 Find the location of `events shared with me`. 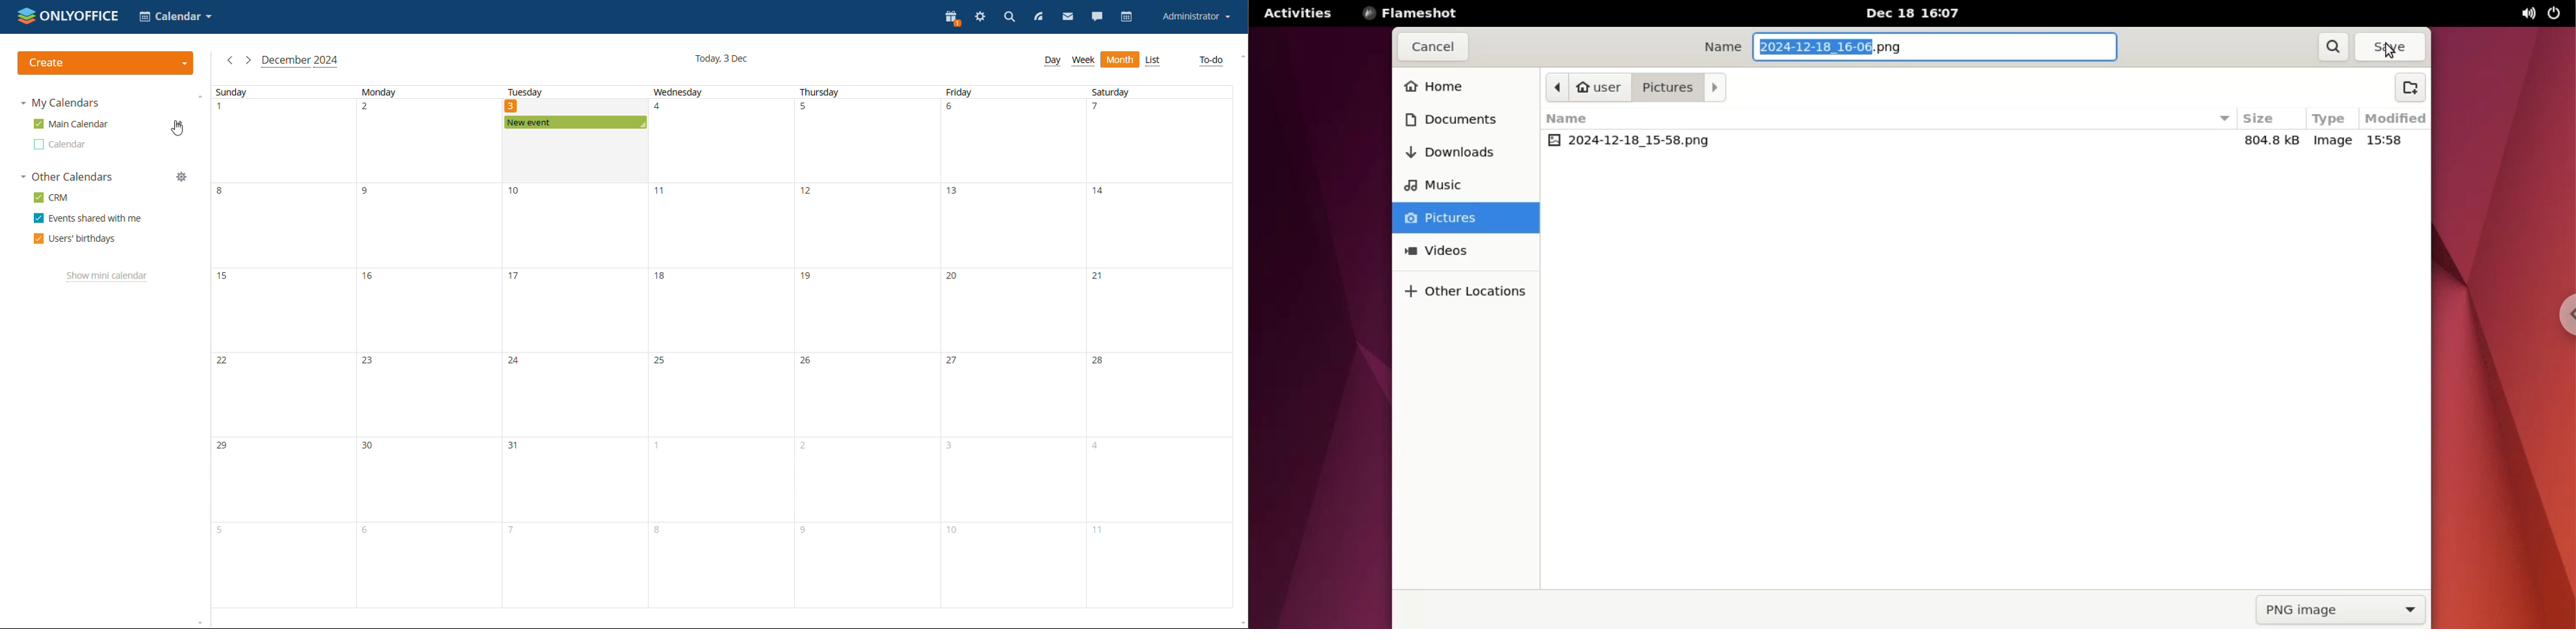

events shared with me is located at coordinates (88, 218).